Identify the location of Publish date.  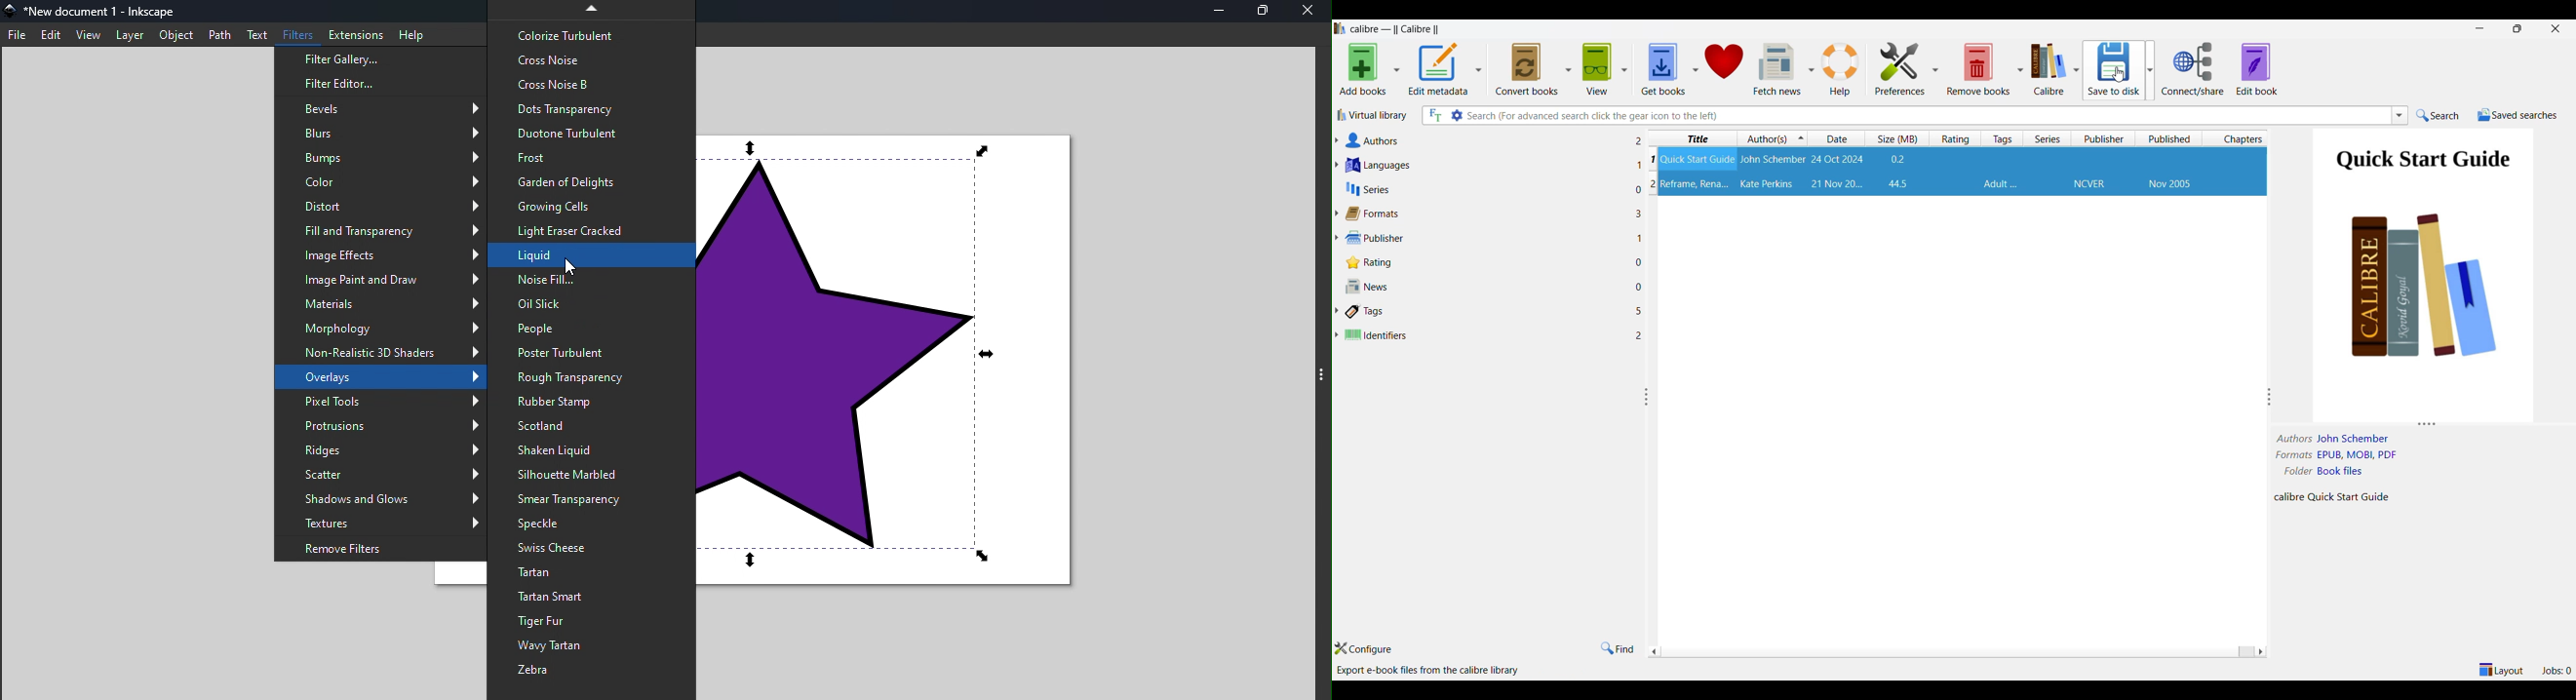
(2170, 185).